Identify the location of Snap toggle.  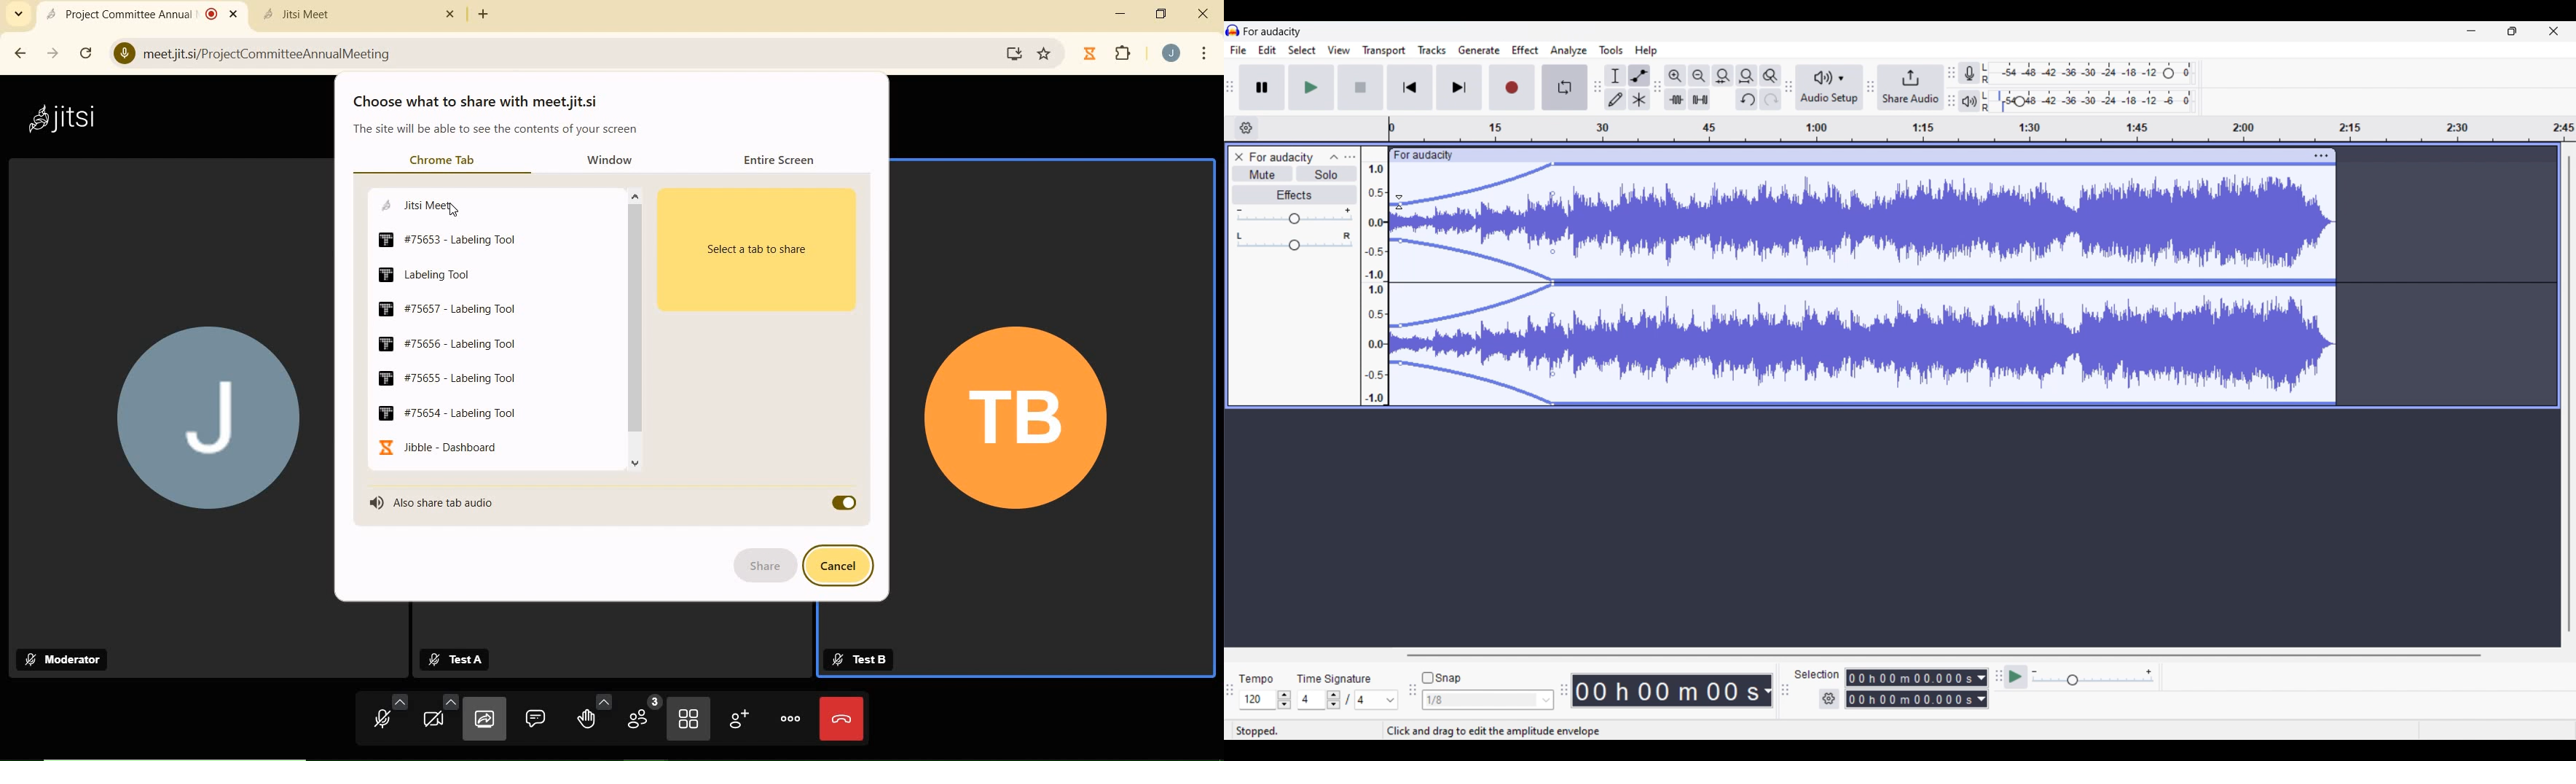
(1441, 678).